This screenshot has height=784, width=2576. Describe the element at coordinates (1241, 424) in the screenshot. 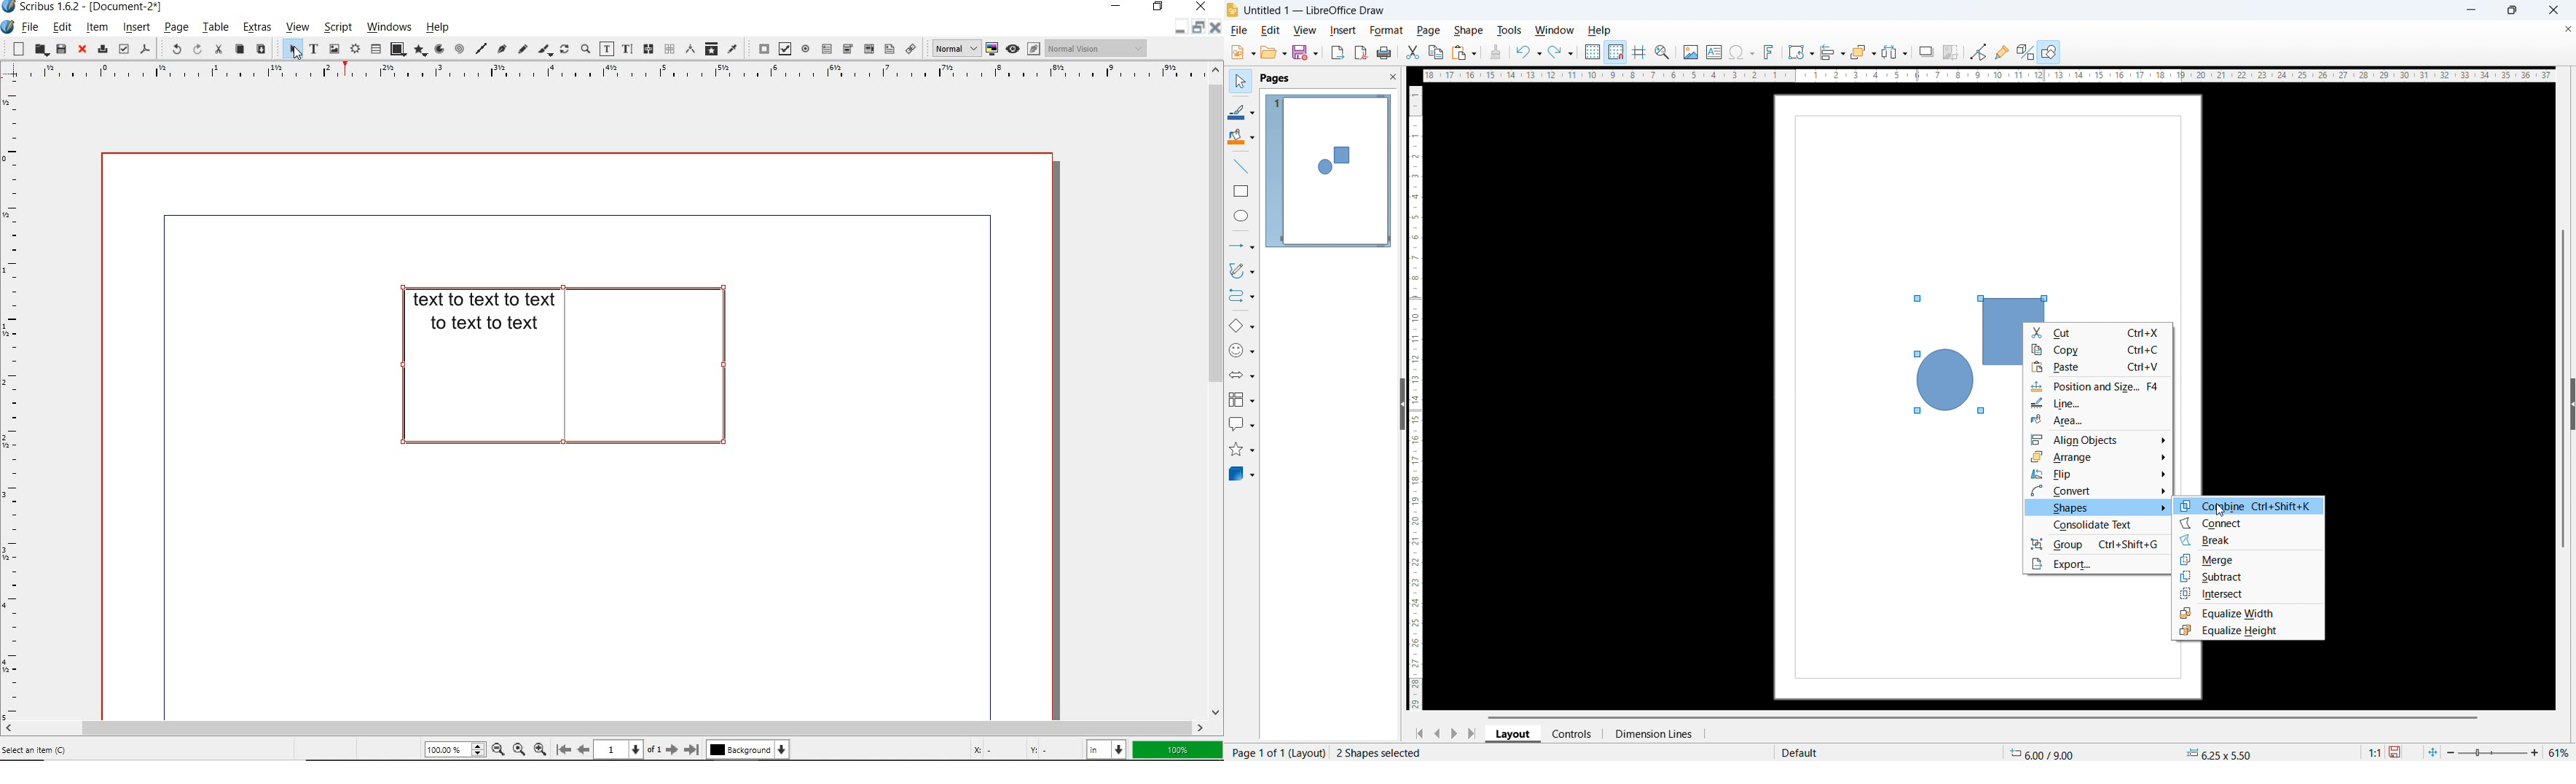

I see `callout shapes` at that location.